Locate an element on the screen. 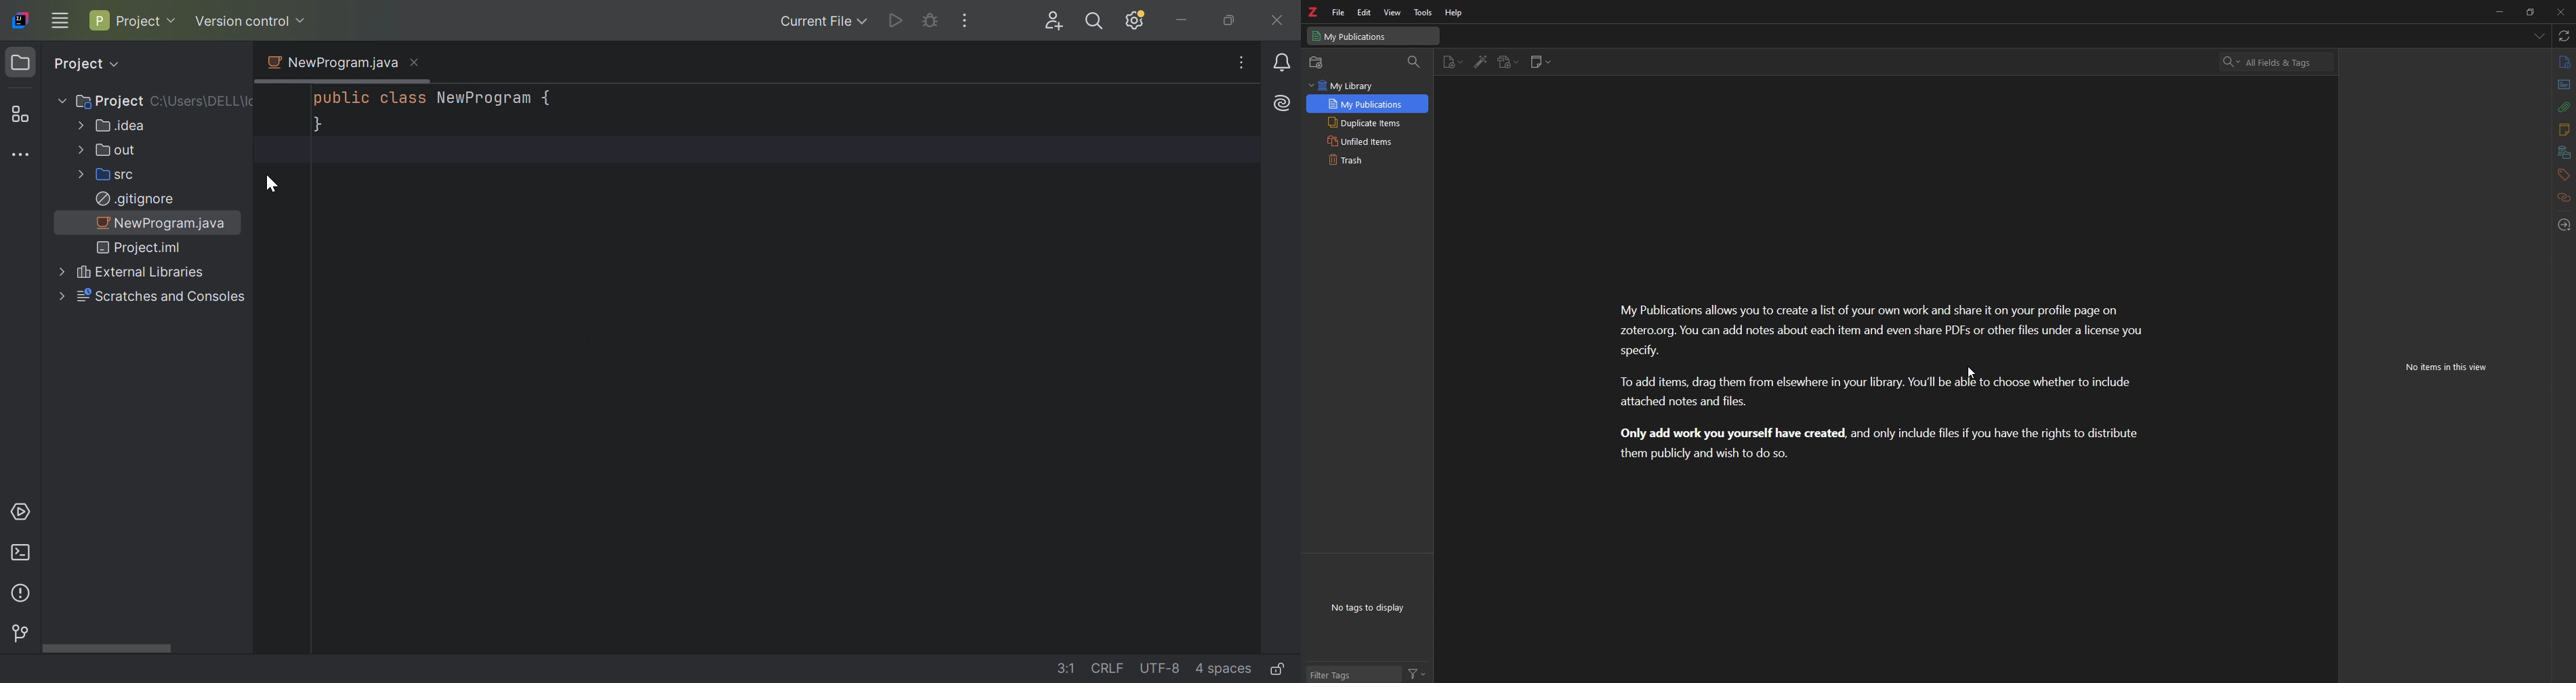  Abstract is located at coordinates (2562, 82).